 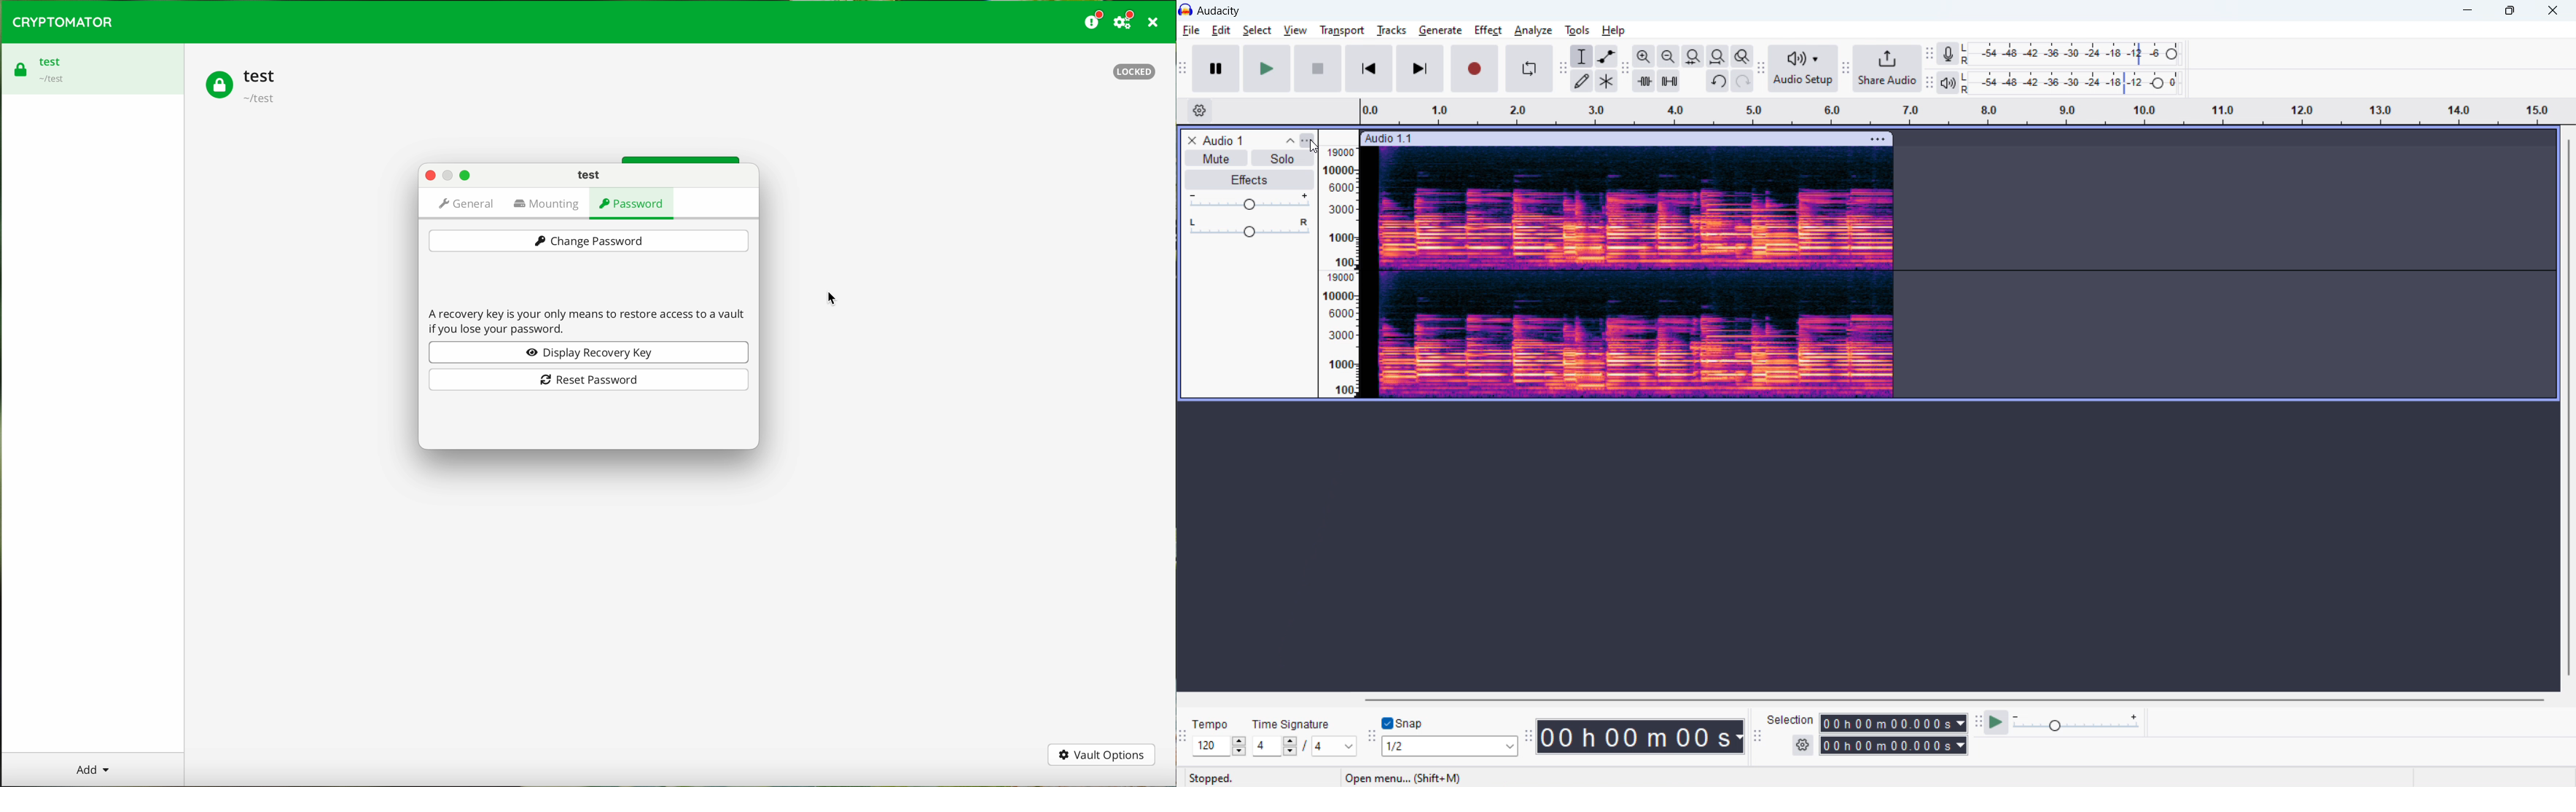 I want to click on locked, so click(x=1130, y=69).